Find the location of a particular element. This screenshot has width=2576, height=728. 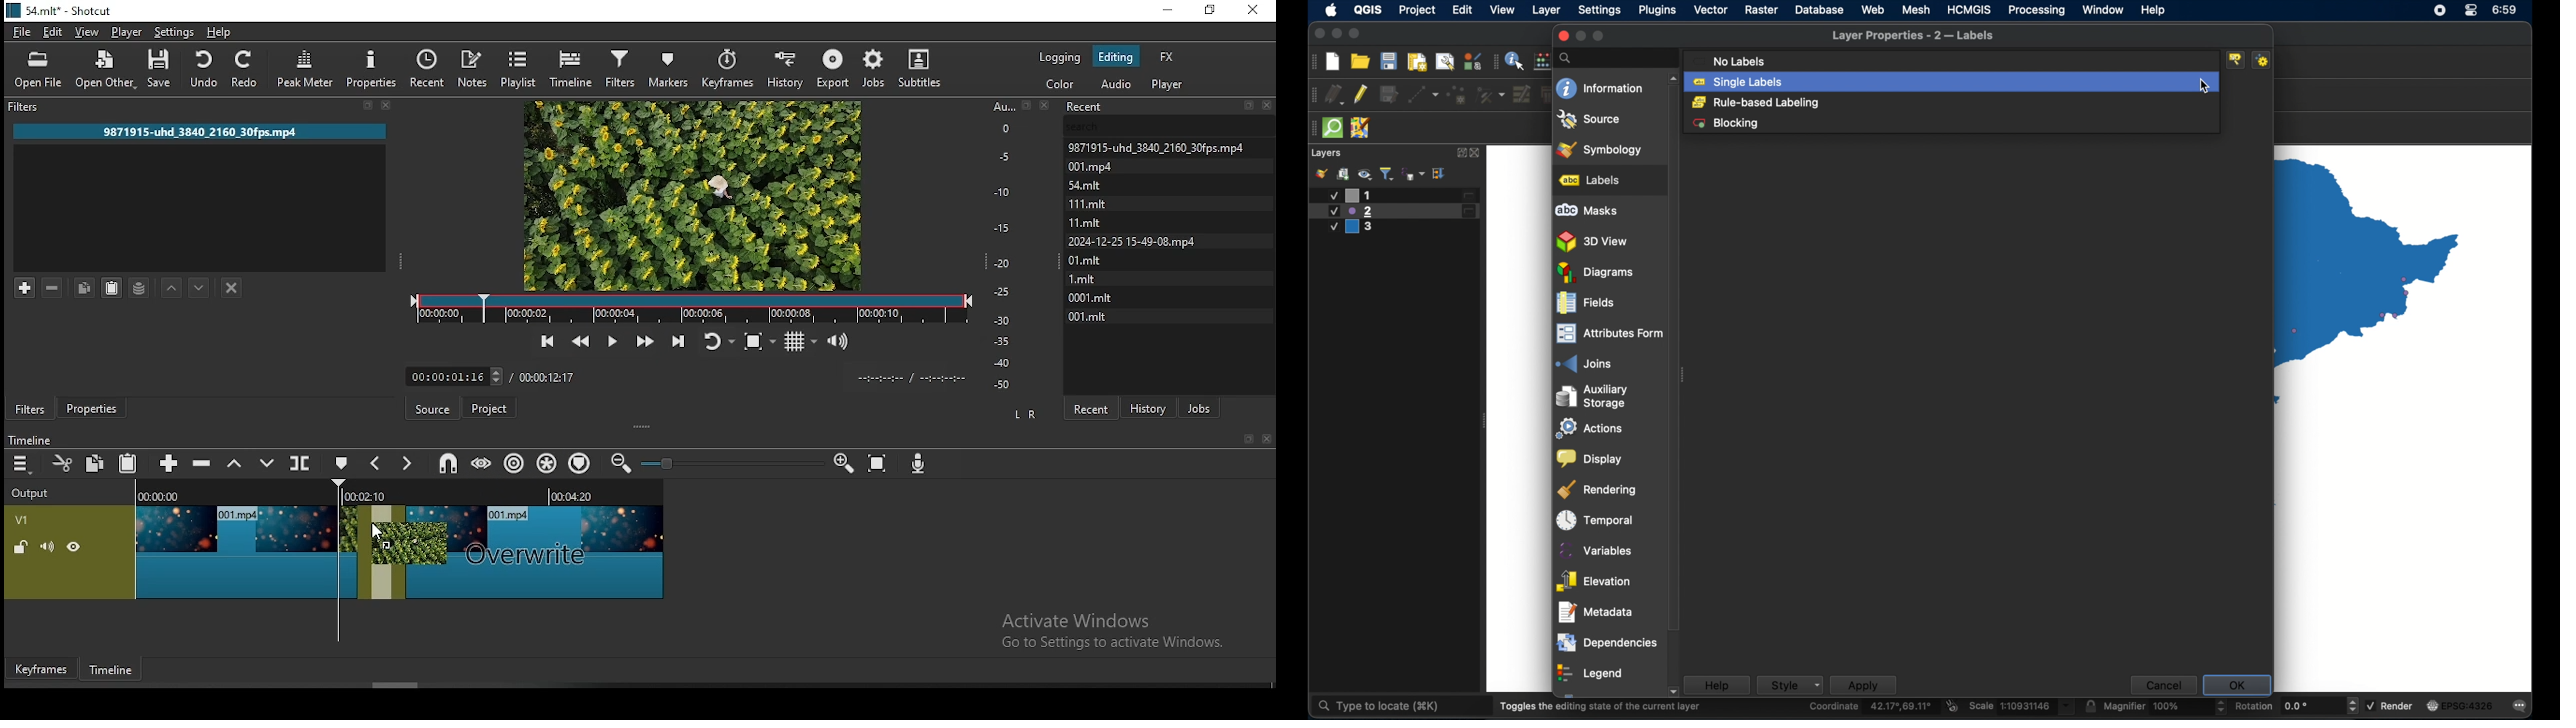

split at playhead is located at coordinates (299, 464).